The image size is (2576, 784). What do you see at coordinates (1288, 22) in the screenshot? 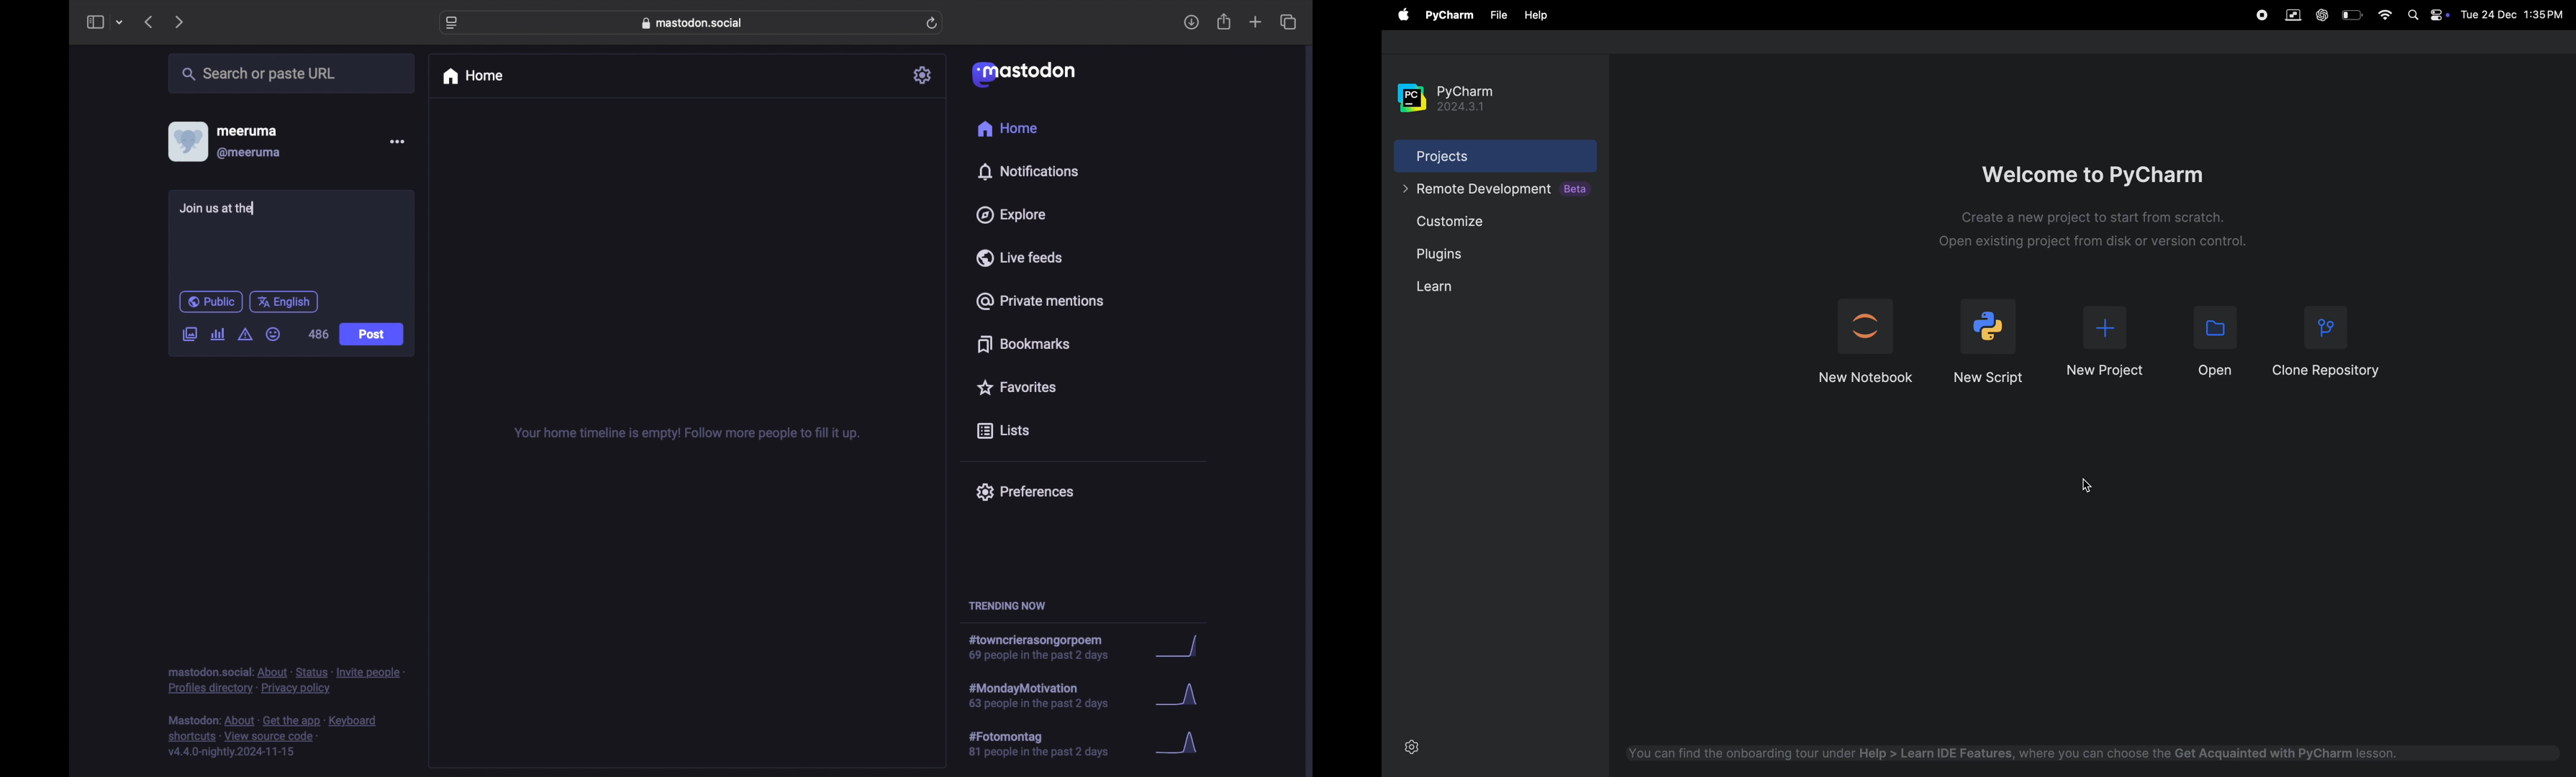
I see `show tab overview` at bounding box center [1288, 22].